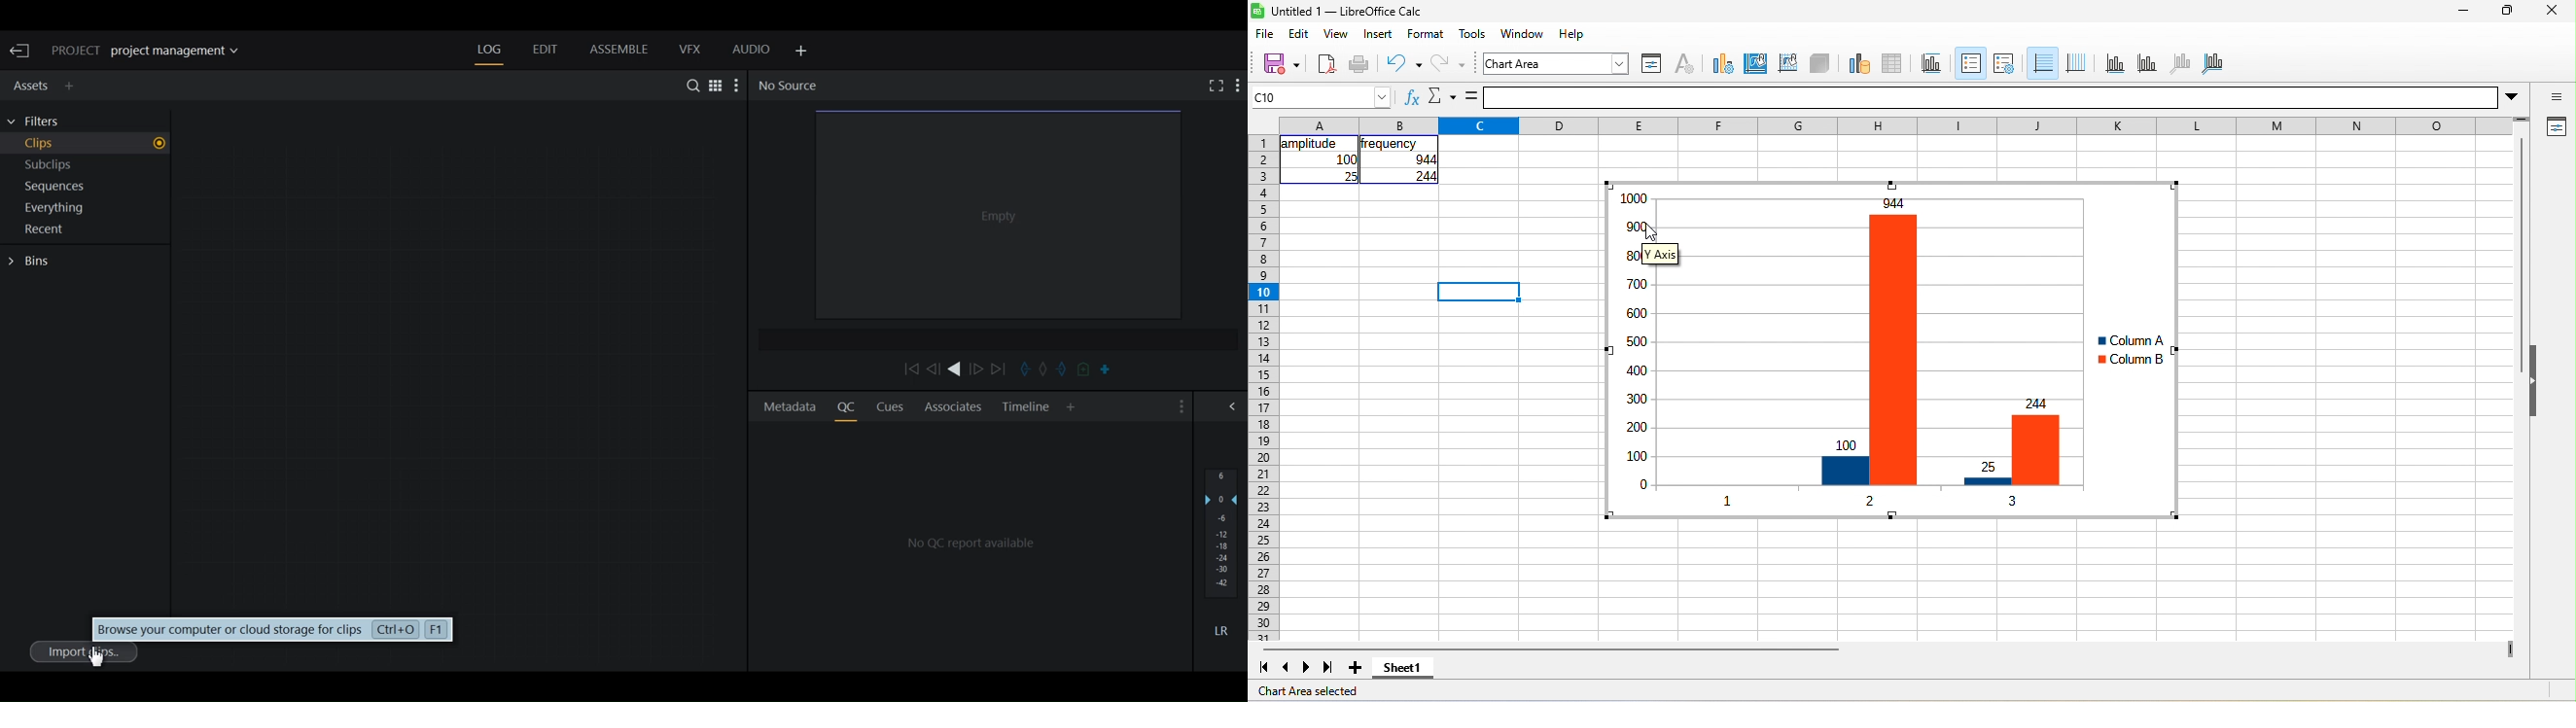  I want to click on z axis, so click(2178, 62).